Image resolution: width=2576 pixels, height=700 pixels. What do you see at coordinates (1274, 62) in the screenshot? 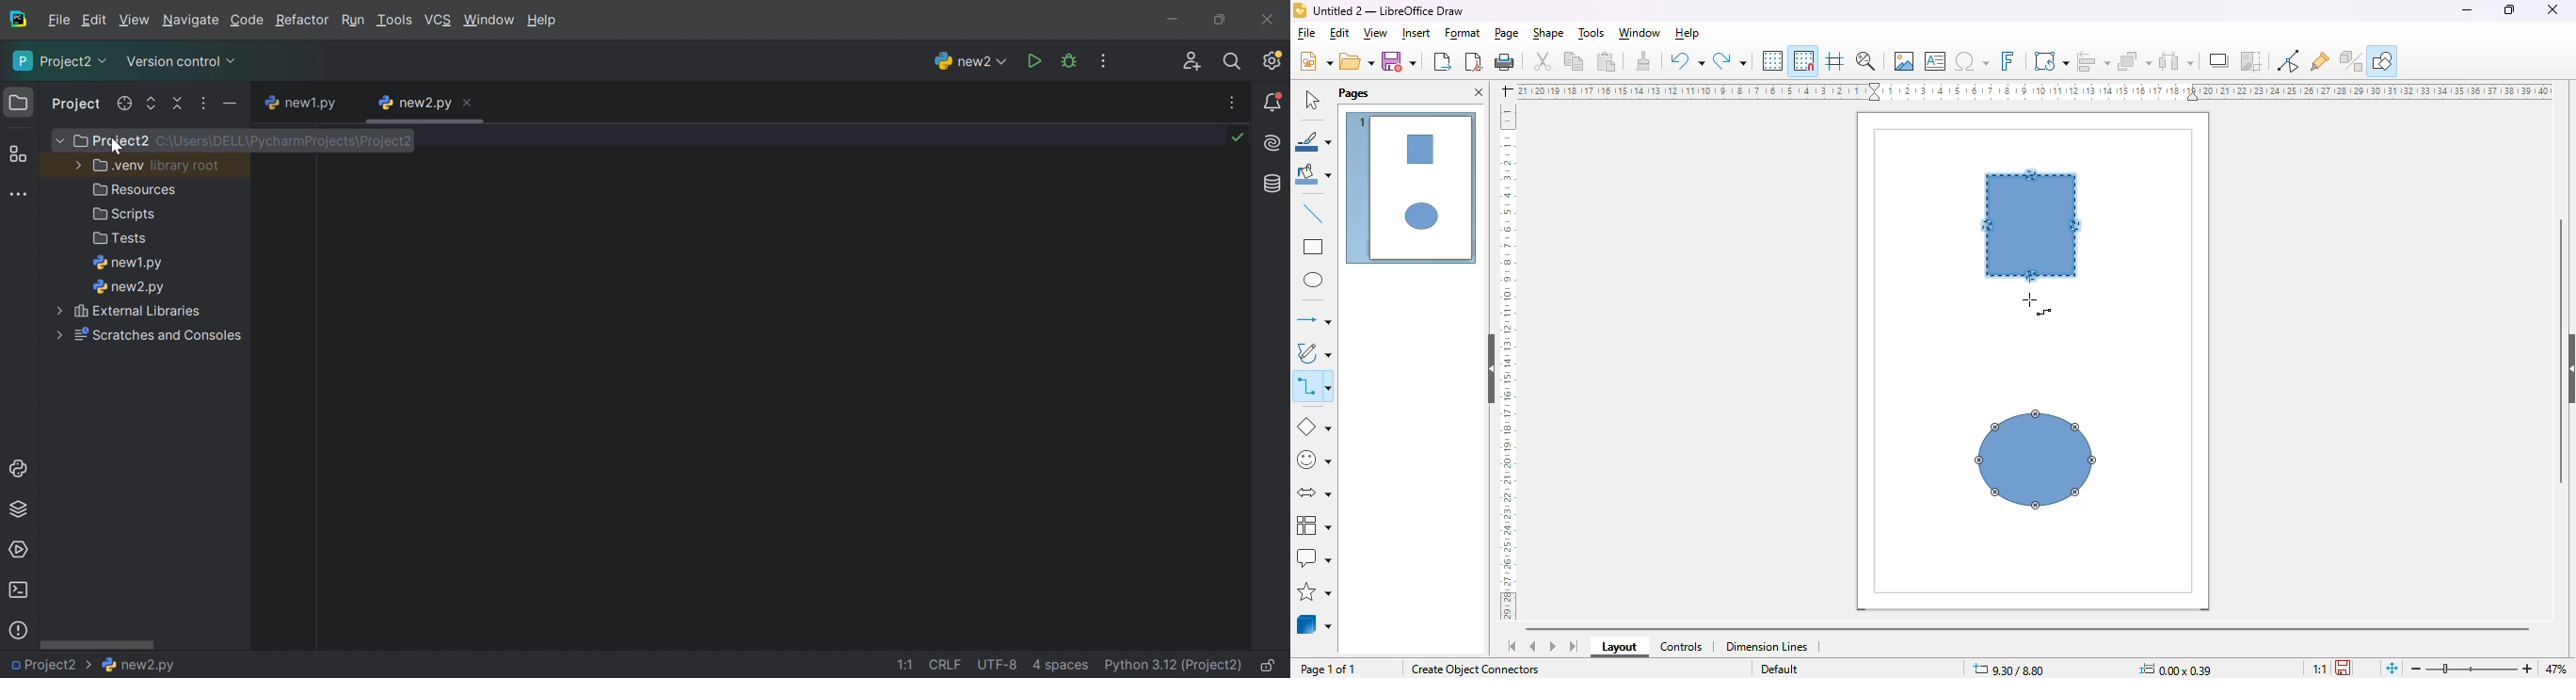
I see `Updates available. IDE and Project Settings.` at bounding box center [1274, 62].